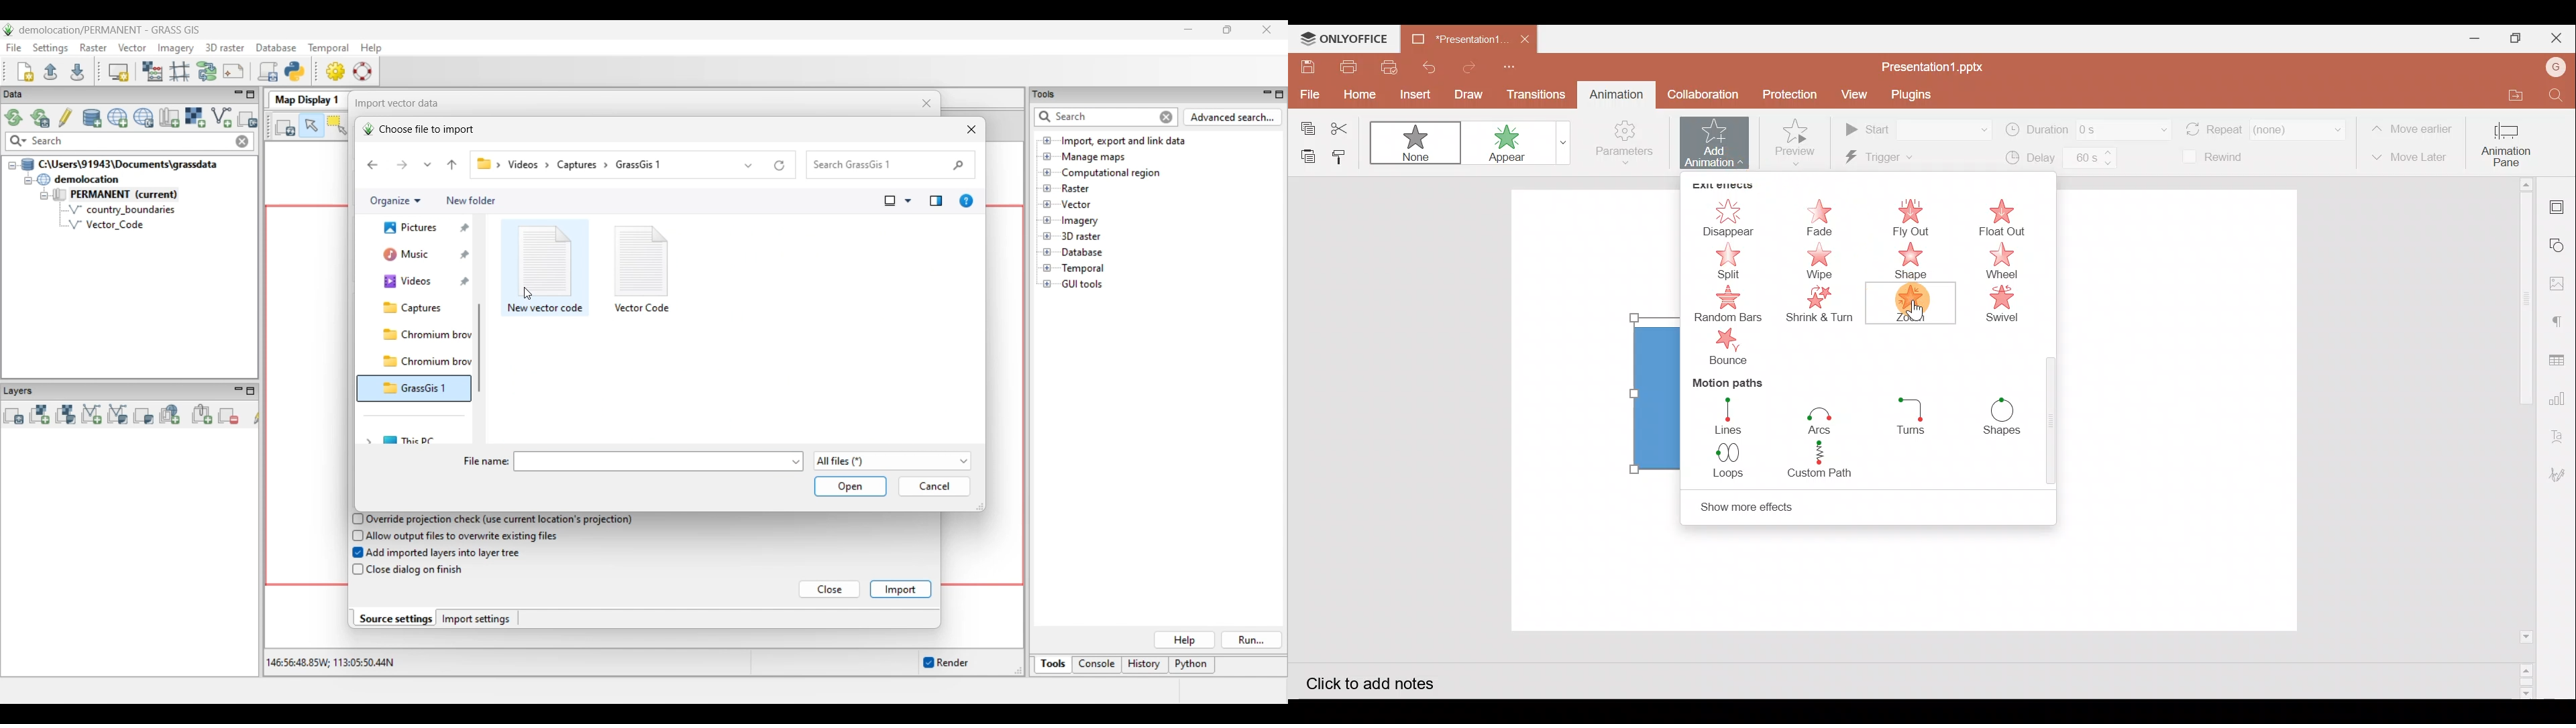  I want to click on Slide settings, so click(2559, 205).